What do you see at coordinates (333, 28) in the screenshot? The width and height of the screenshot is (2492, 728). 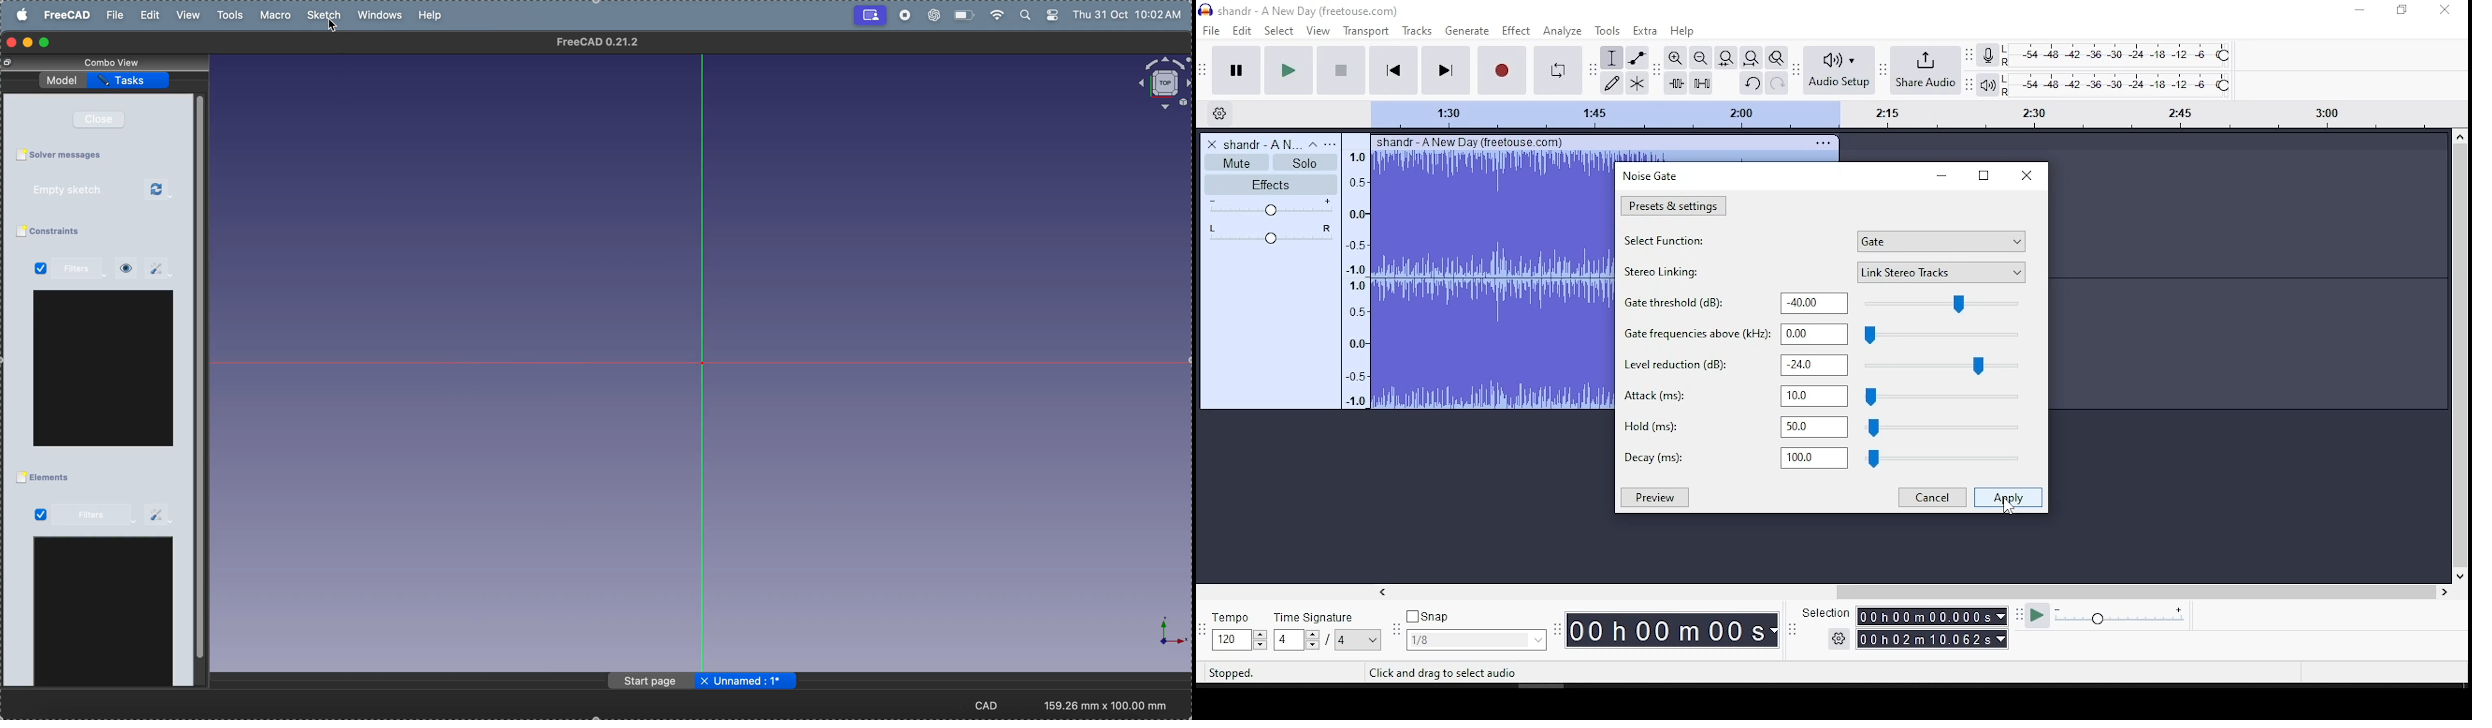 I see `Cursor` at bounding box center [333, 28].